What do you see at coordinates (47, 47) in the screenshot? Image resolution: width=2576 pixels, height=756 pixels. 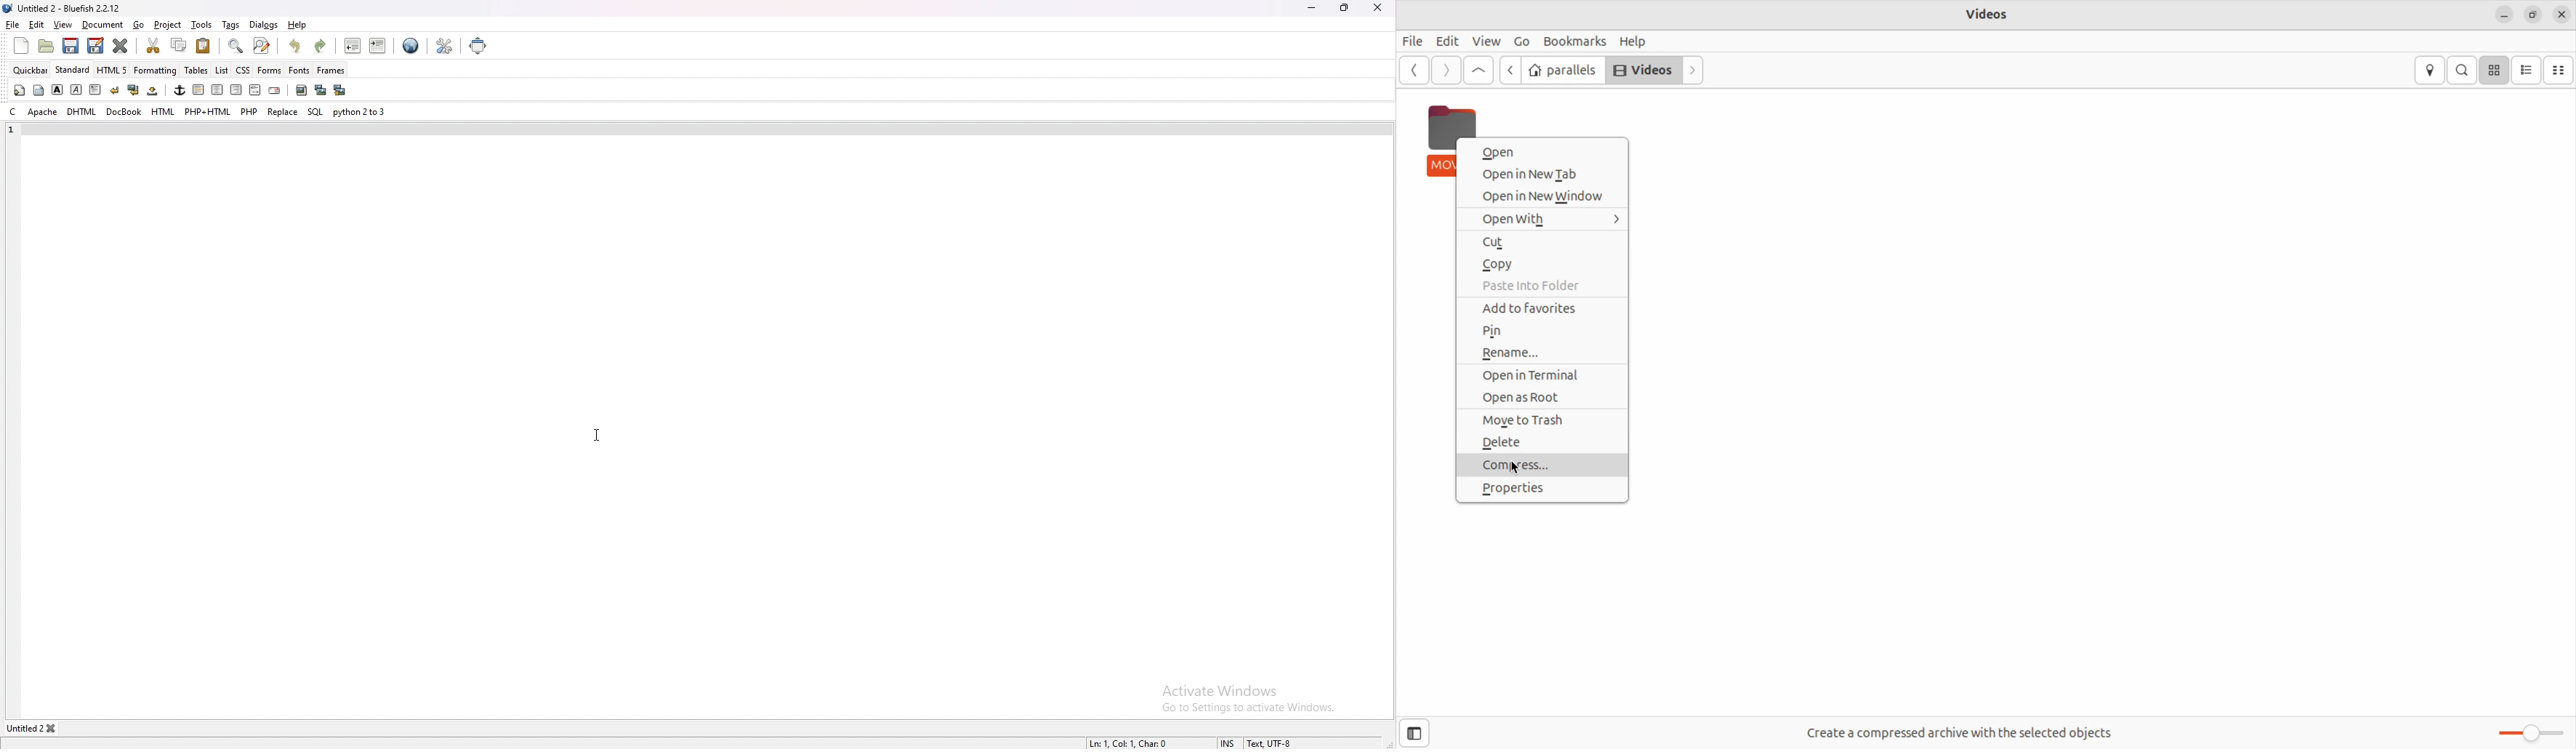 I see `open` at bounding box center [47, 47].